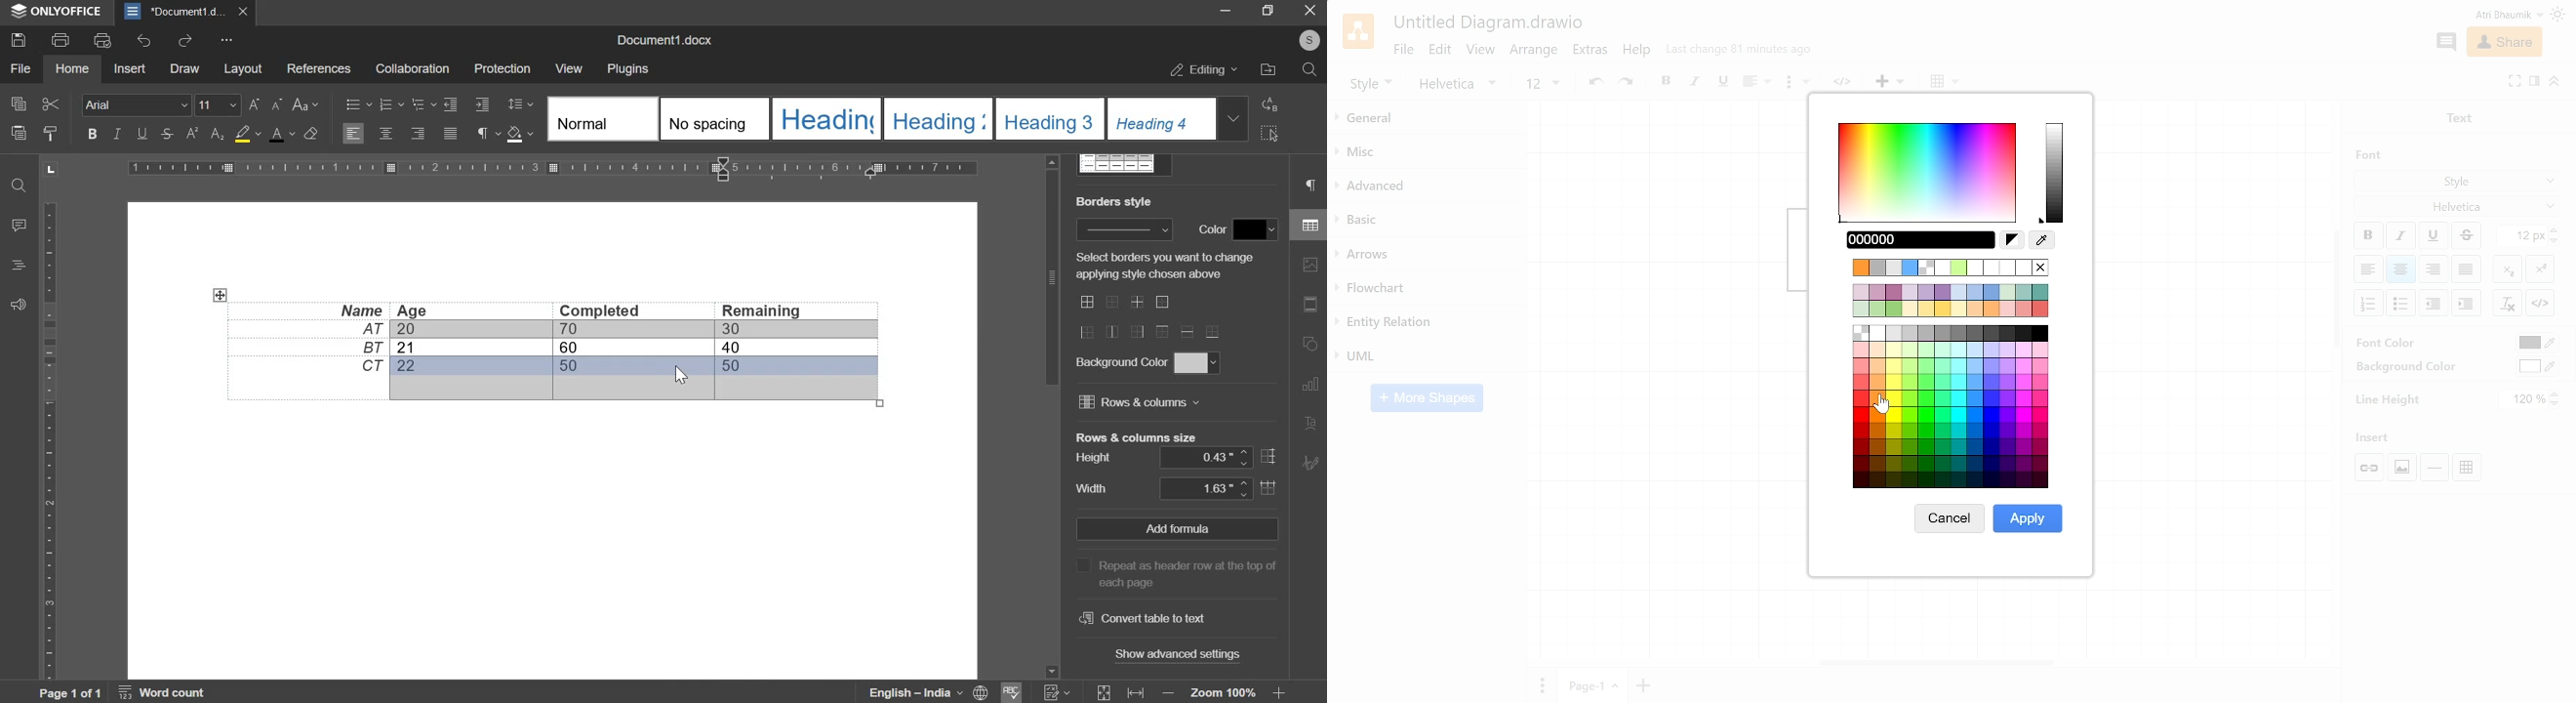 Image resolution: width=2576 pixels, height=728 pixels. Describe the element at coordinates (49, 440) in the screenshot. I see `vertical scale` at that location.